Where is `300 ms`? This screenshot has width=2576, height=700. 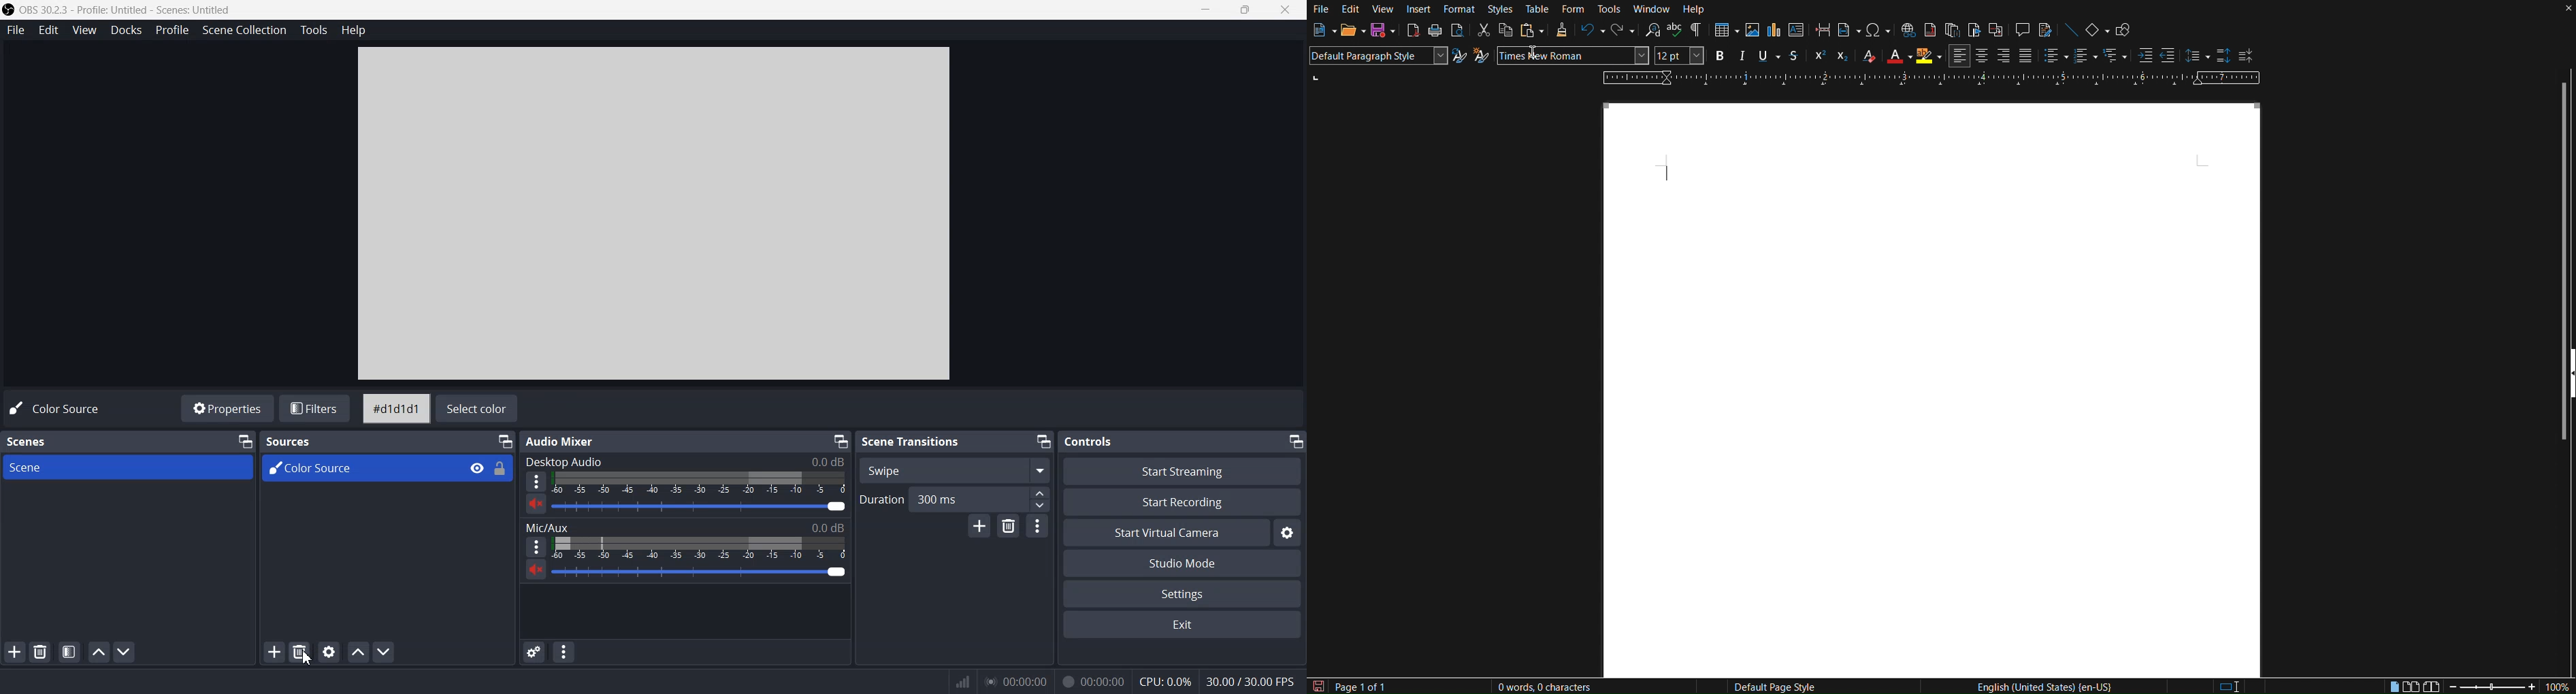 300 ms is located at coordinates (980, 498).